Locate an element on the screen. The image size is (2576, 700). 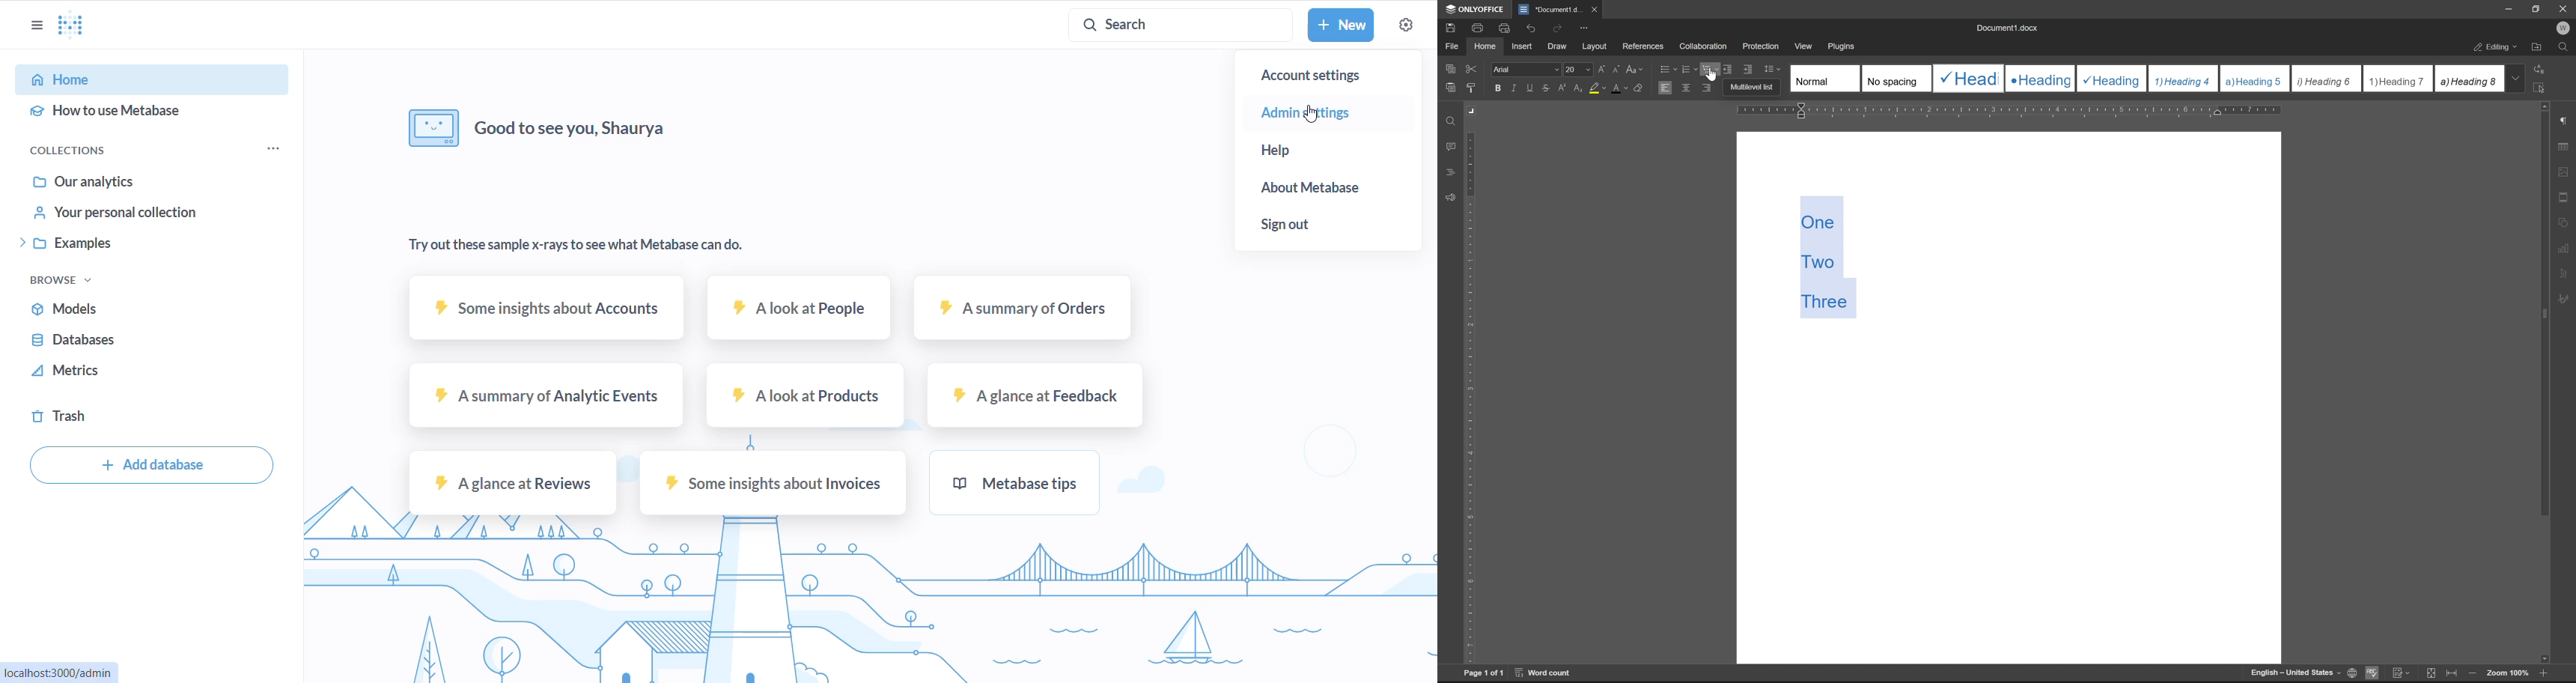
references is located at coordinates (1643, 45).